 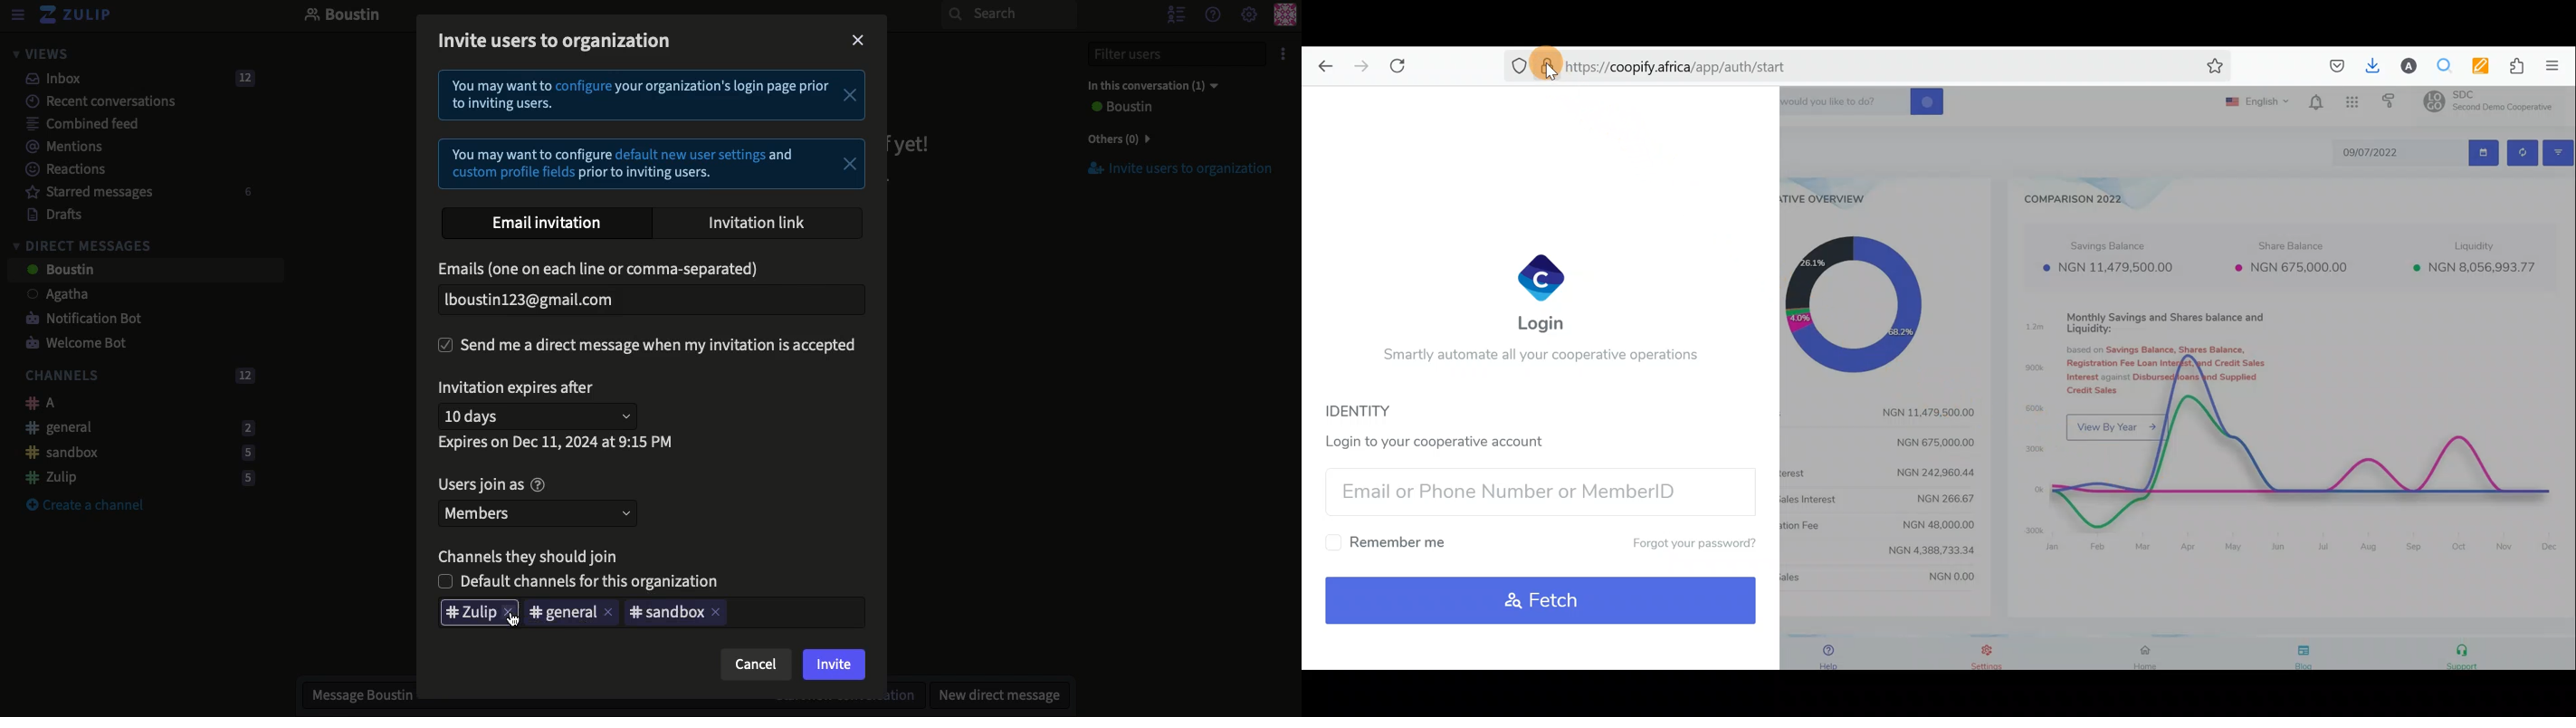 I want to click on Starred messages, so click(x=136, y=192).